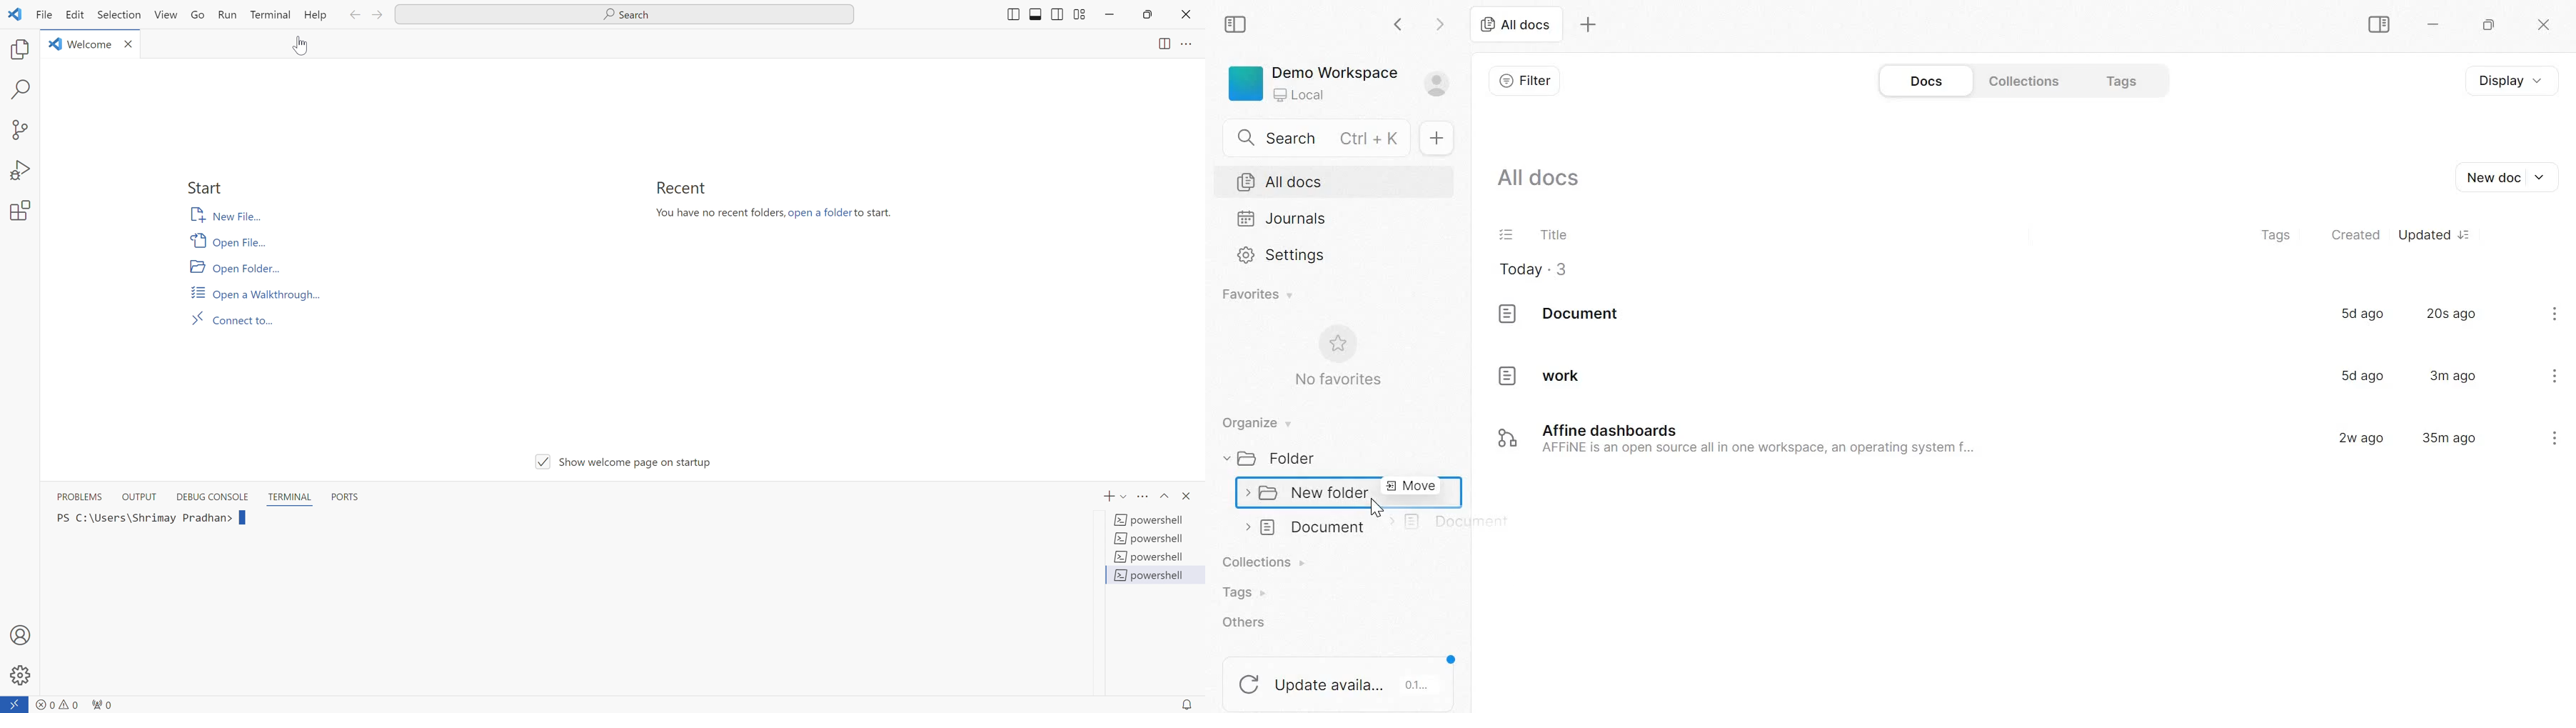 The image size is (2576, 728). I want to click on All docs, so click(1282, 182).